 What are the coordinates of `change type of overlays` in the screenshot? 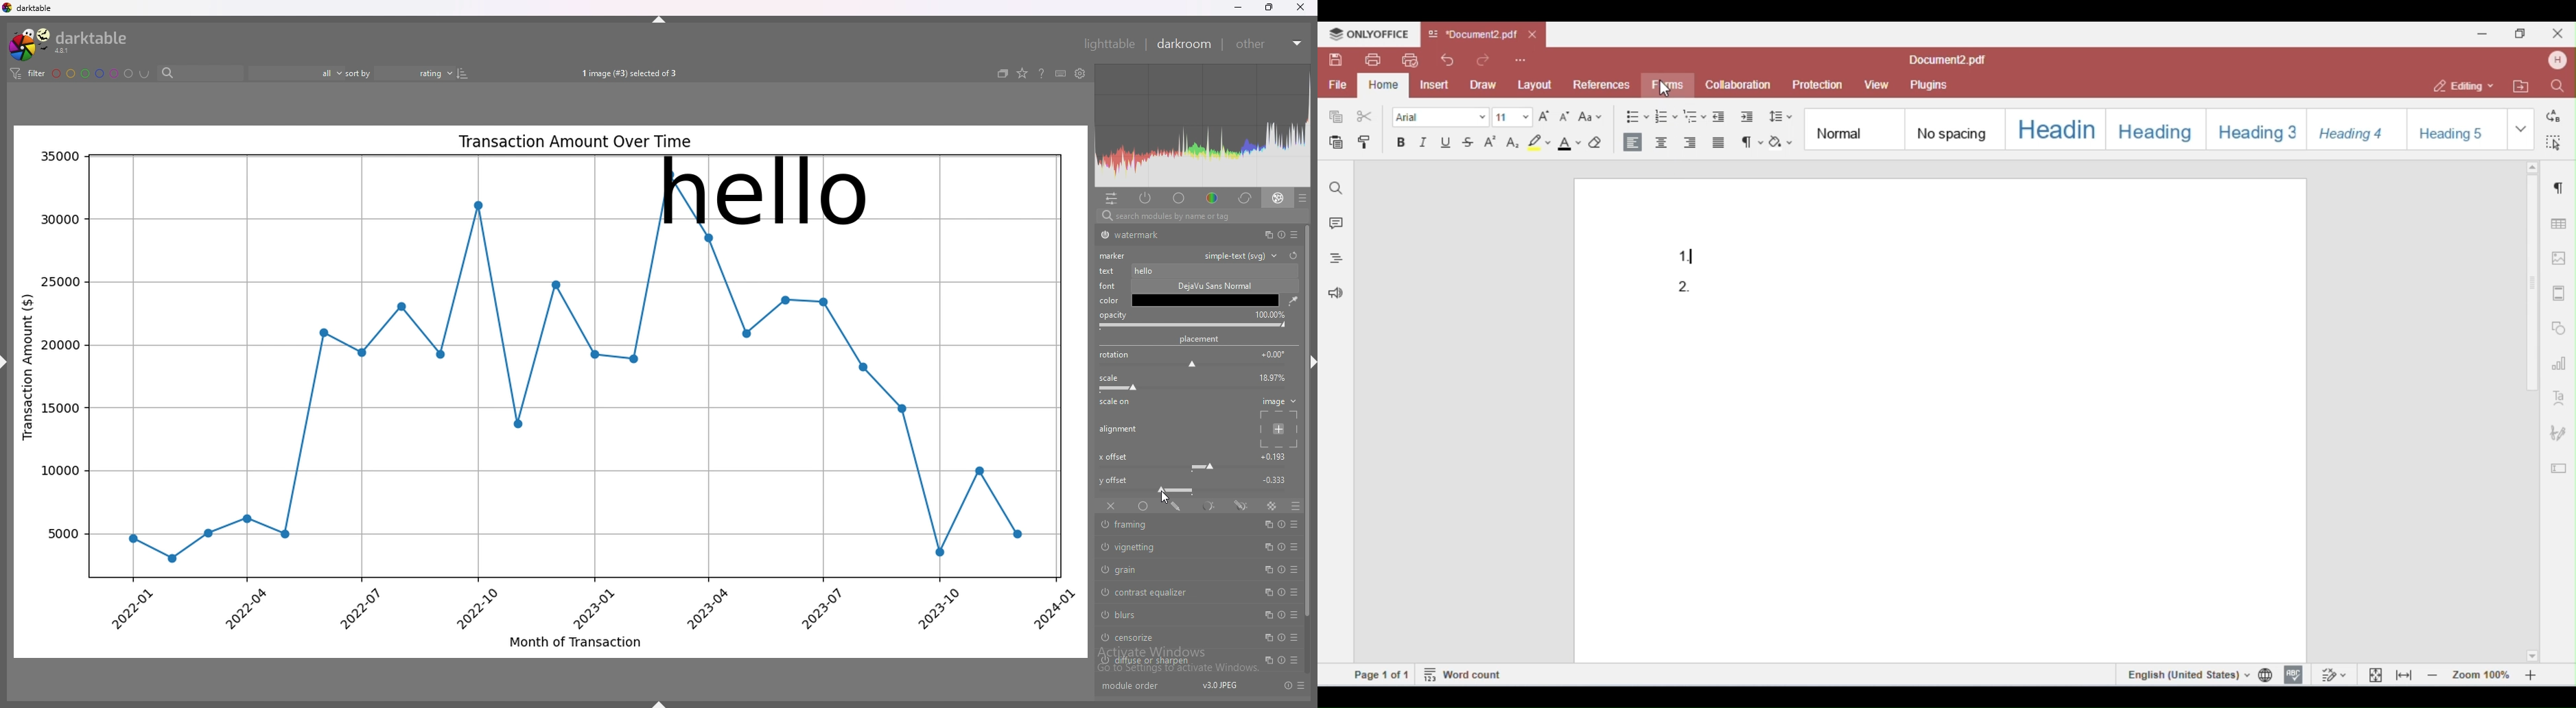 It's located at (1023, 74).